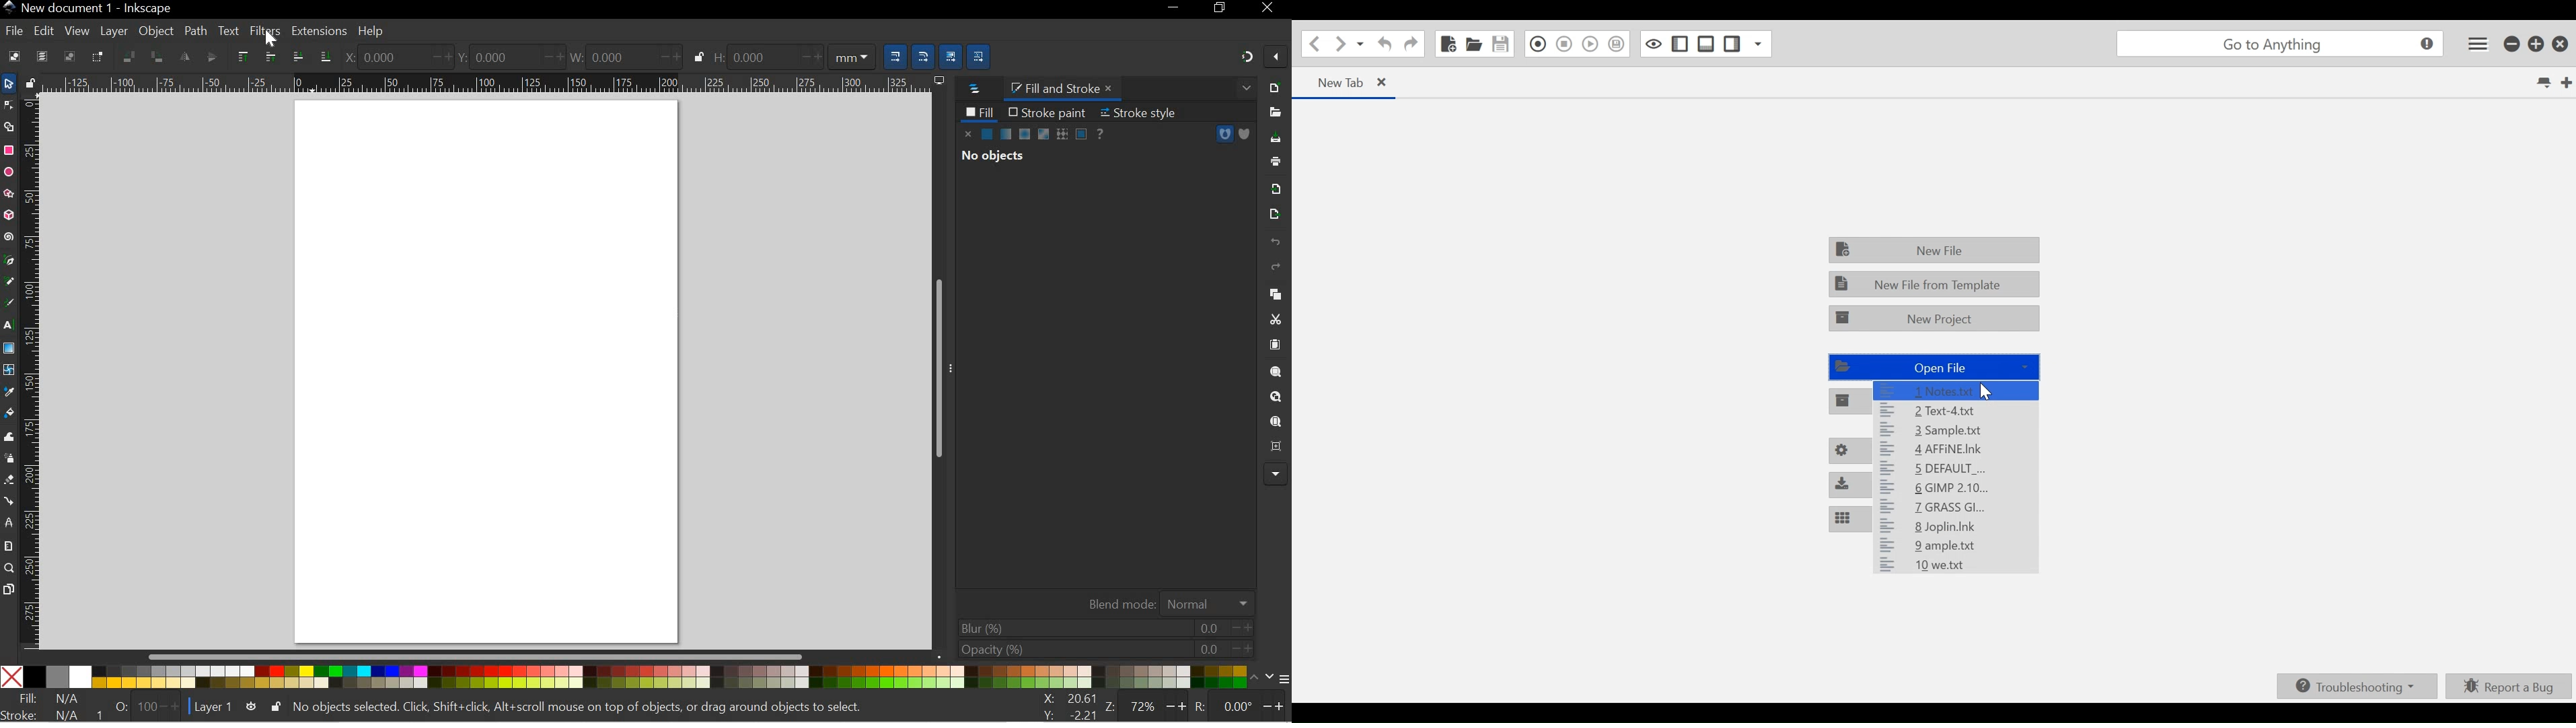 The height and width of the screenshot is (728, 2576). I want to click on SCALING OBJECTS, so click(893, 55).